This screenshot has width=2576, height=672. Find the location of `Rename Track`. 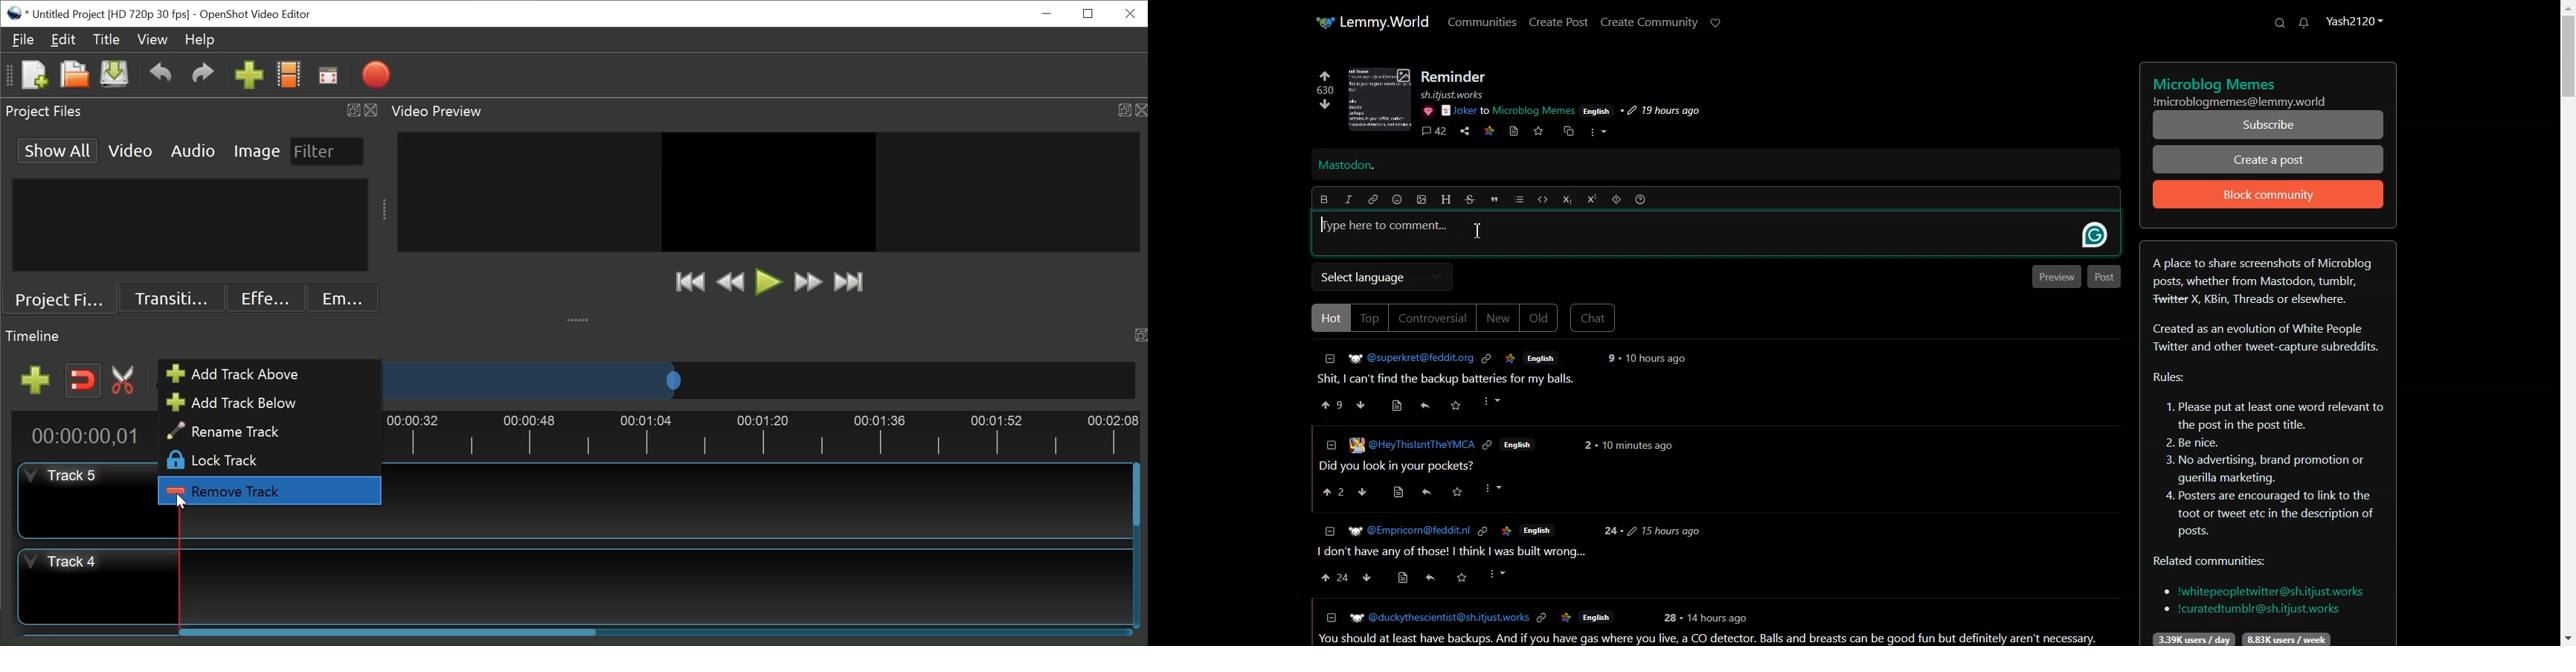

Rename Track is located at coordinates (268, 431).